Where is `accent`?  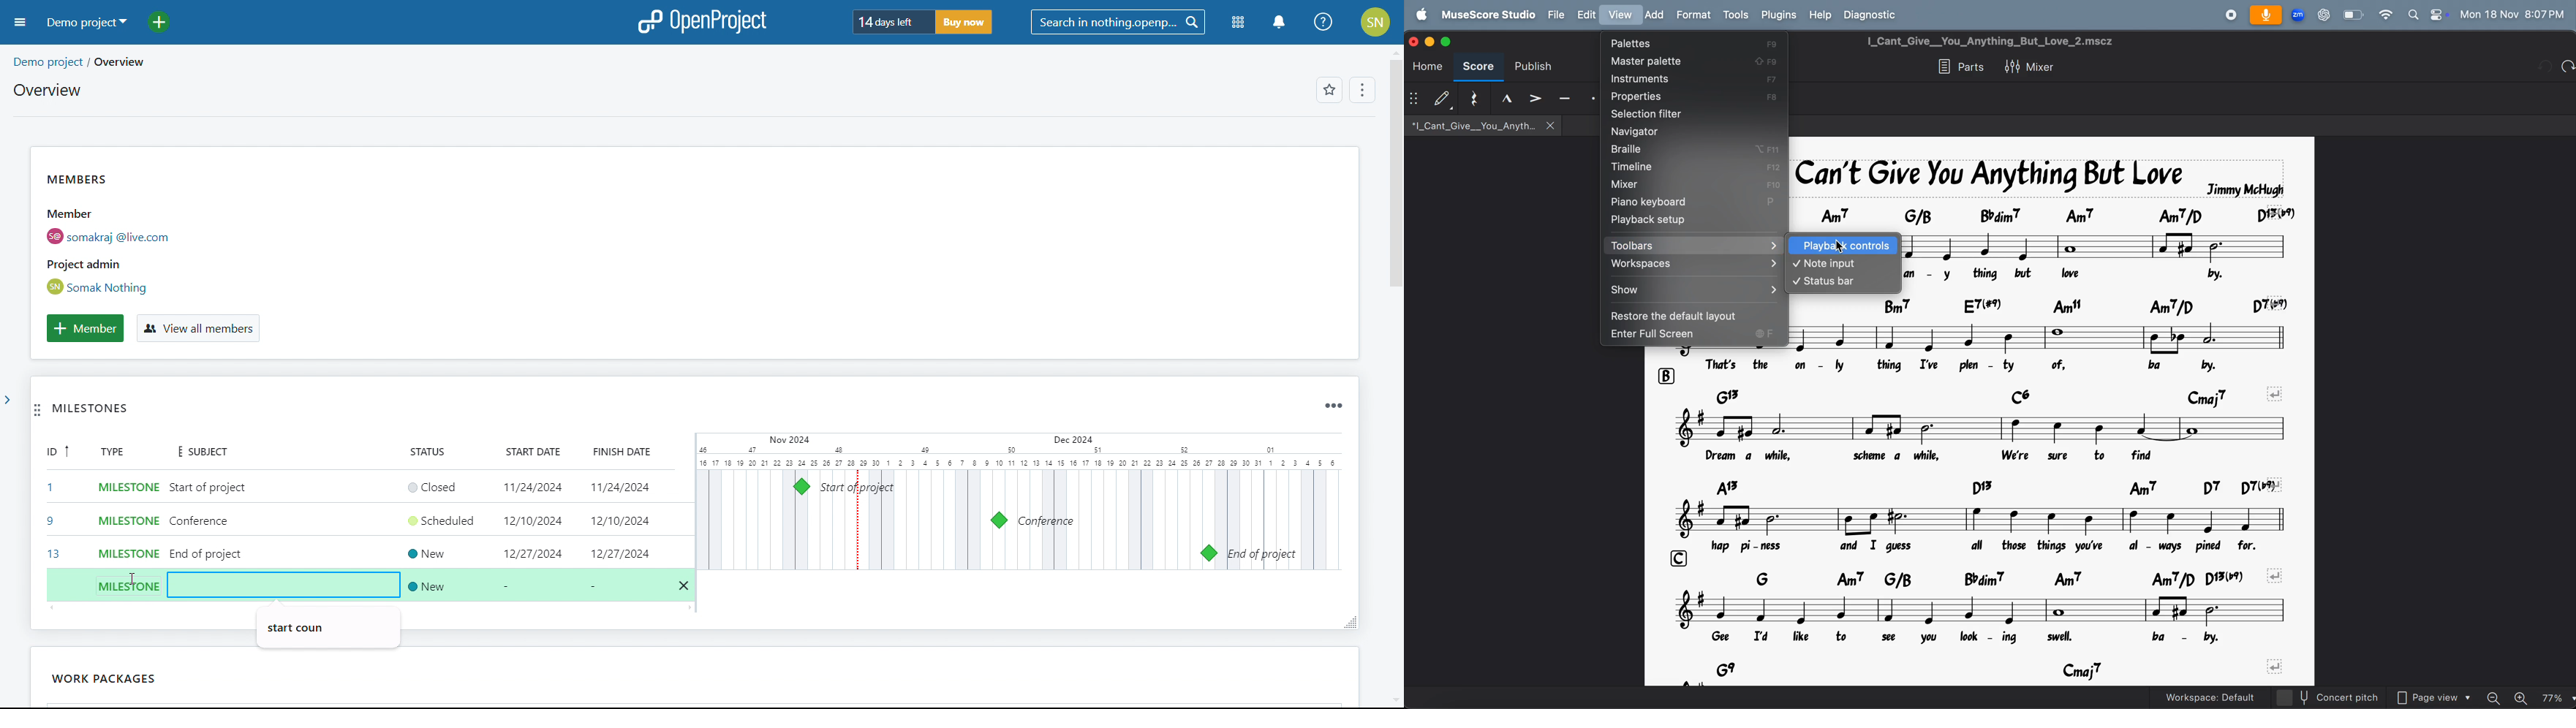
accent is located at coordinates (1536, 96).